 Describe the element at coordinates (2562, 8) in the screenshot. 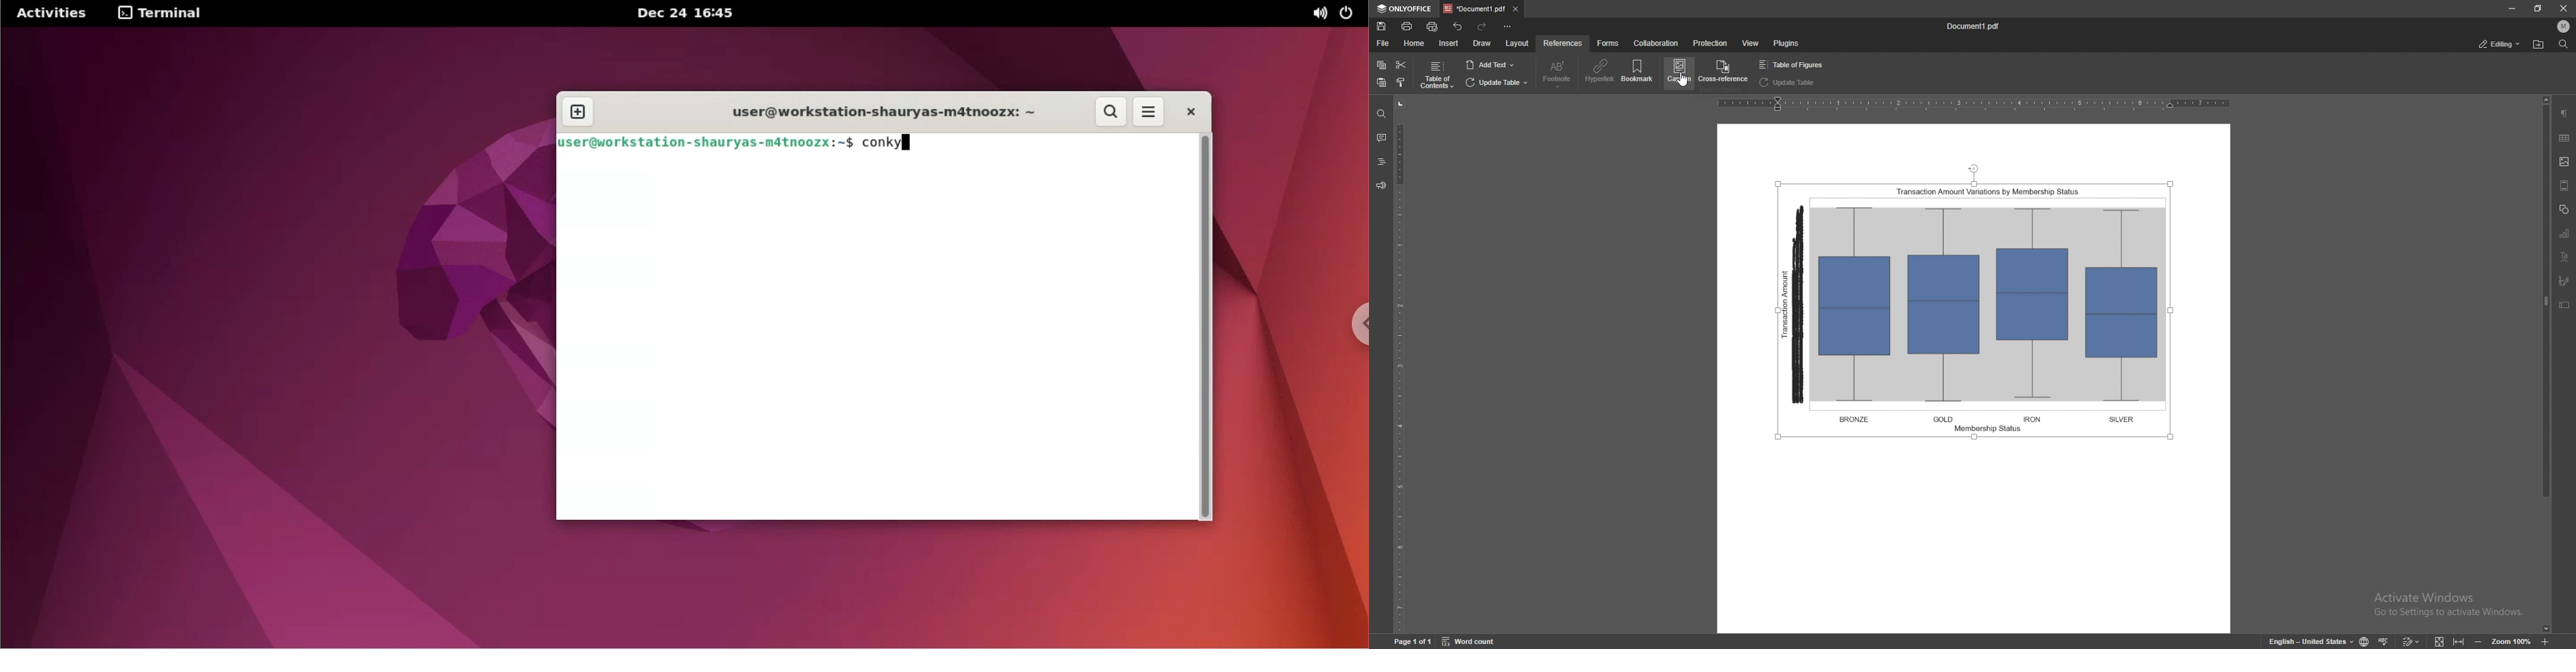

I see `close` at that location.